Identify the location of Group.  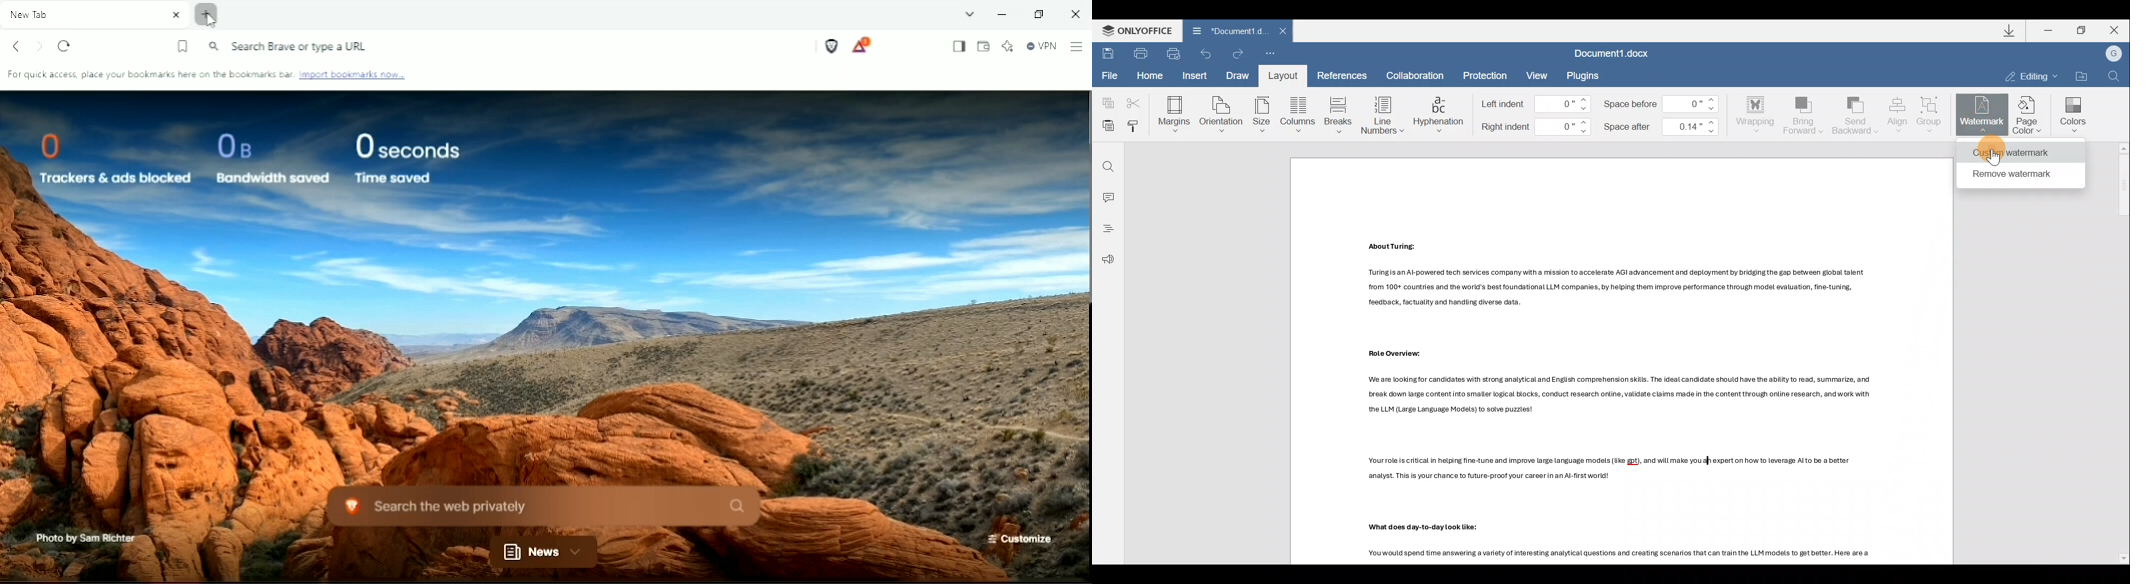
(1933, 112).